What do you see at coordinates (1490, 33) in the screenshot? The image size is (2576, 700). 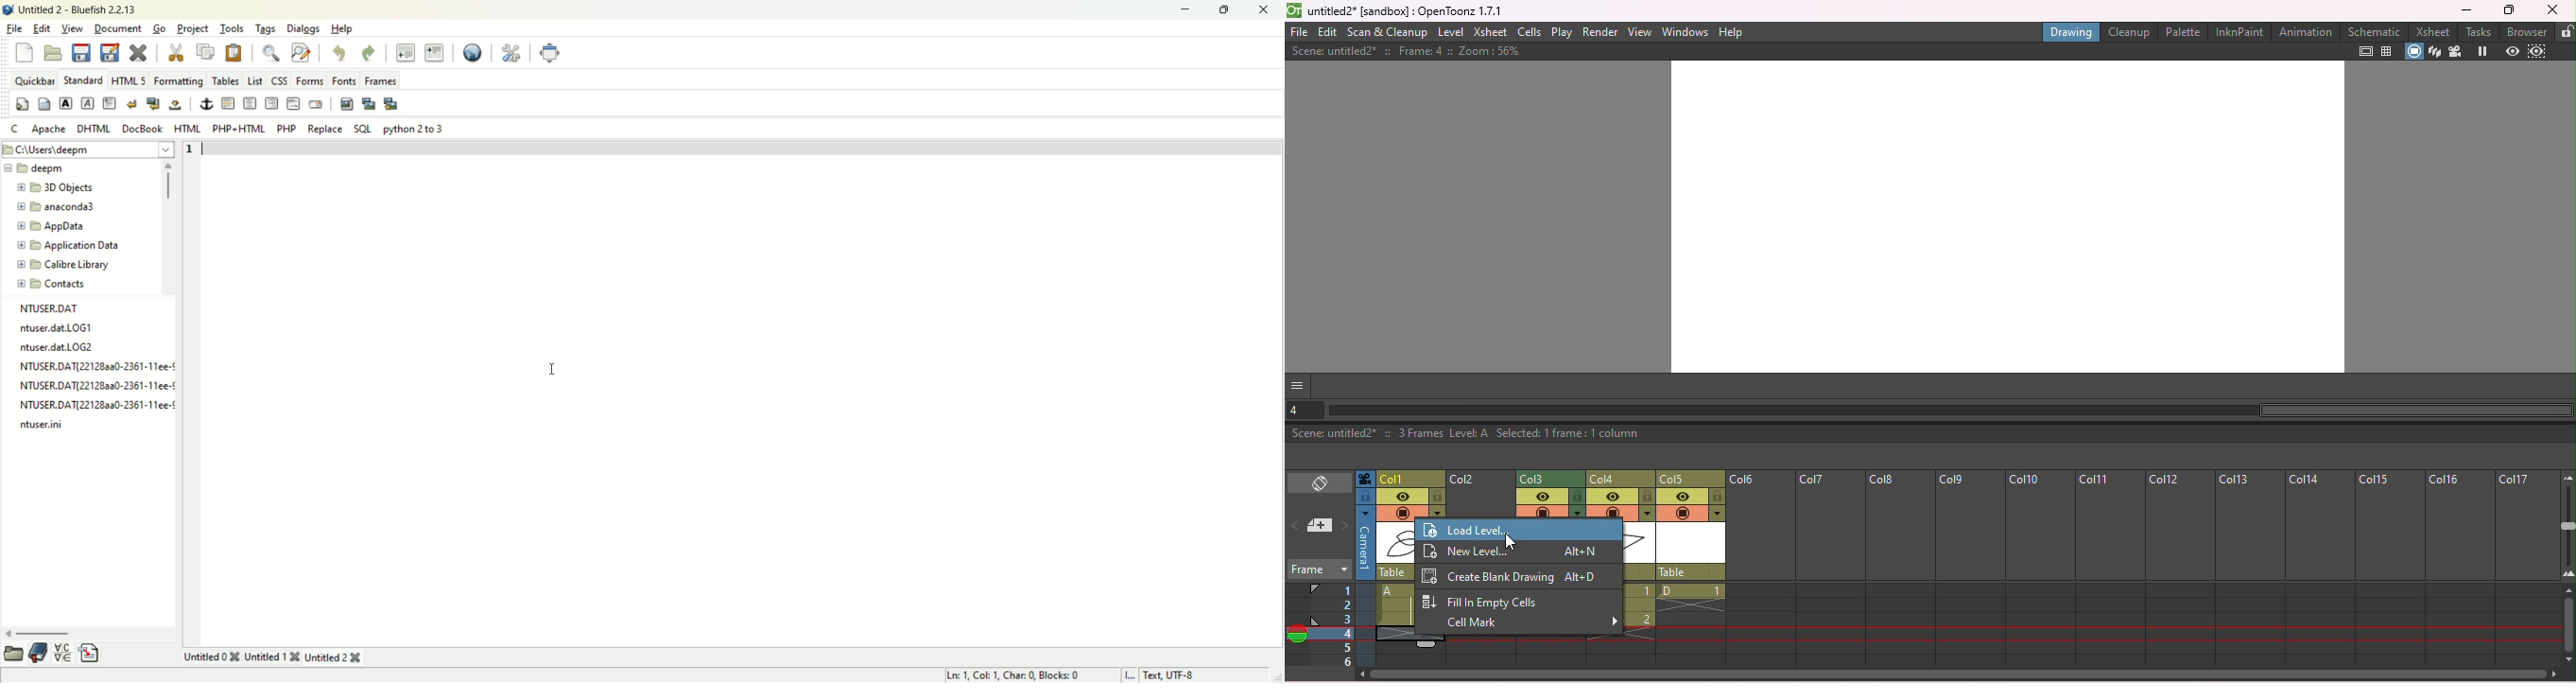 I see `Xsheet` at bounding box center [1490, 33].